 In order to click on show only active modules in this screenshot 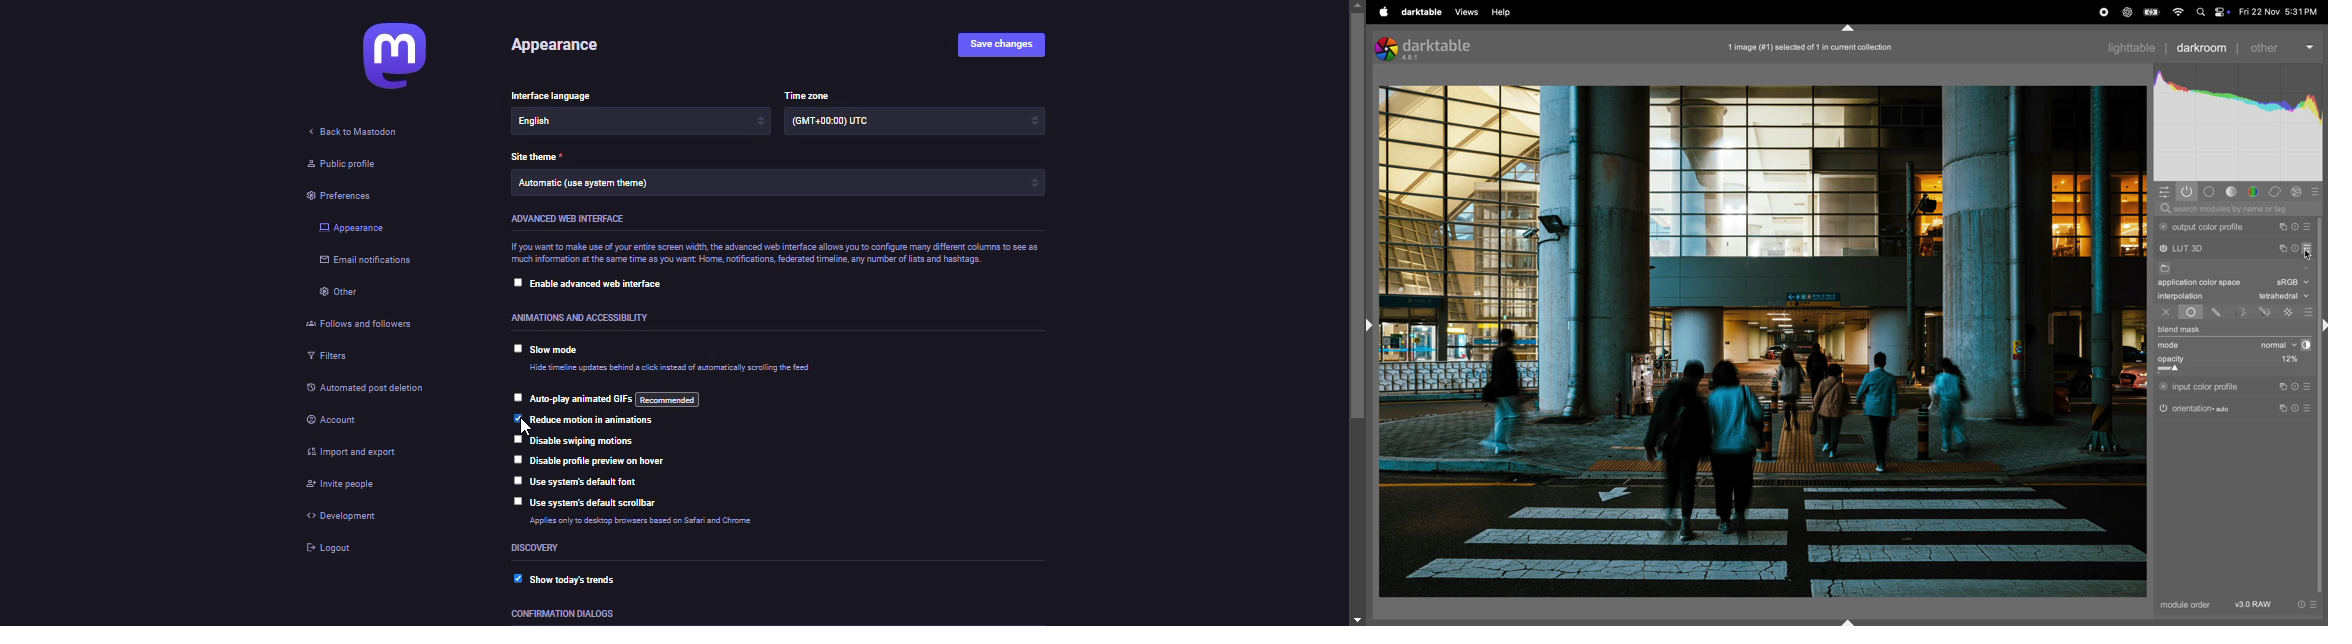, I will do `click(2187, 192)`.